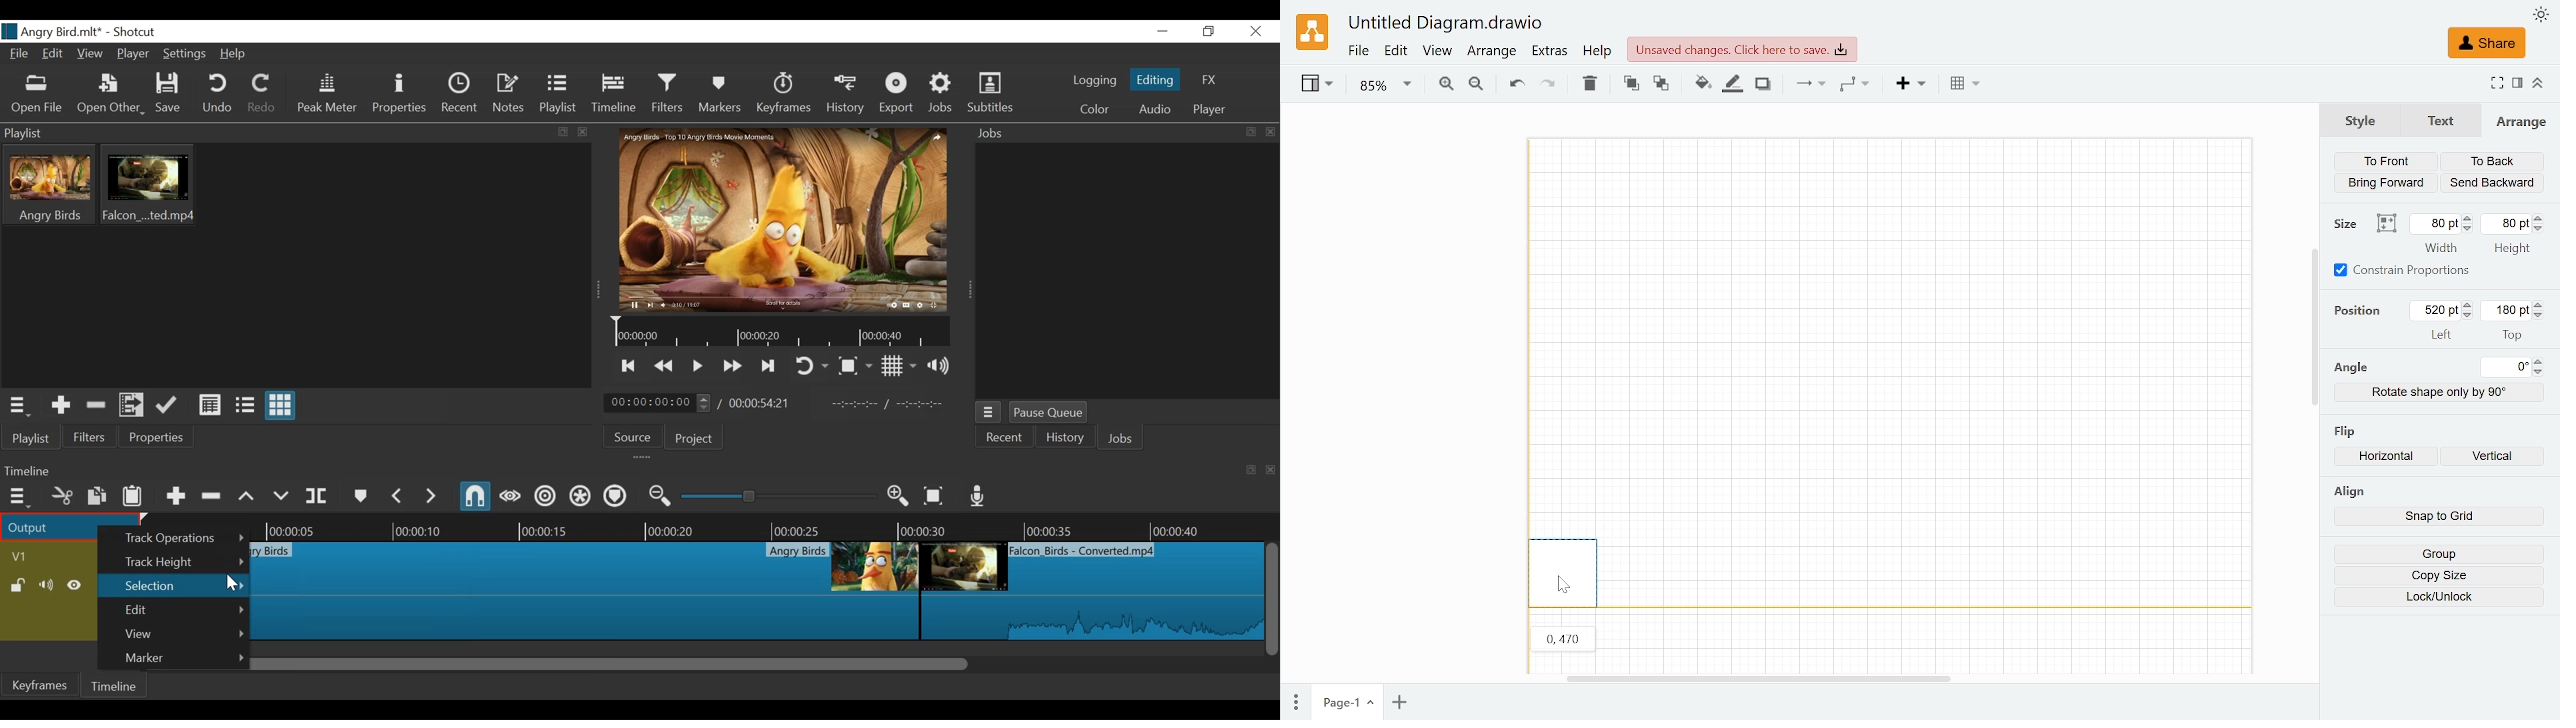  What do you see at coordinates (783, 94) in the screenshot?
I see `Keyframes` at bounding box center [783, 94].